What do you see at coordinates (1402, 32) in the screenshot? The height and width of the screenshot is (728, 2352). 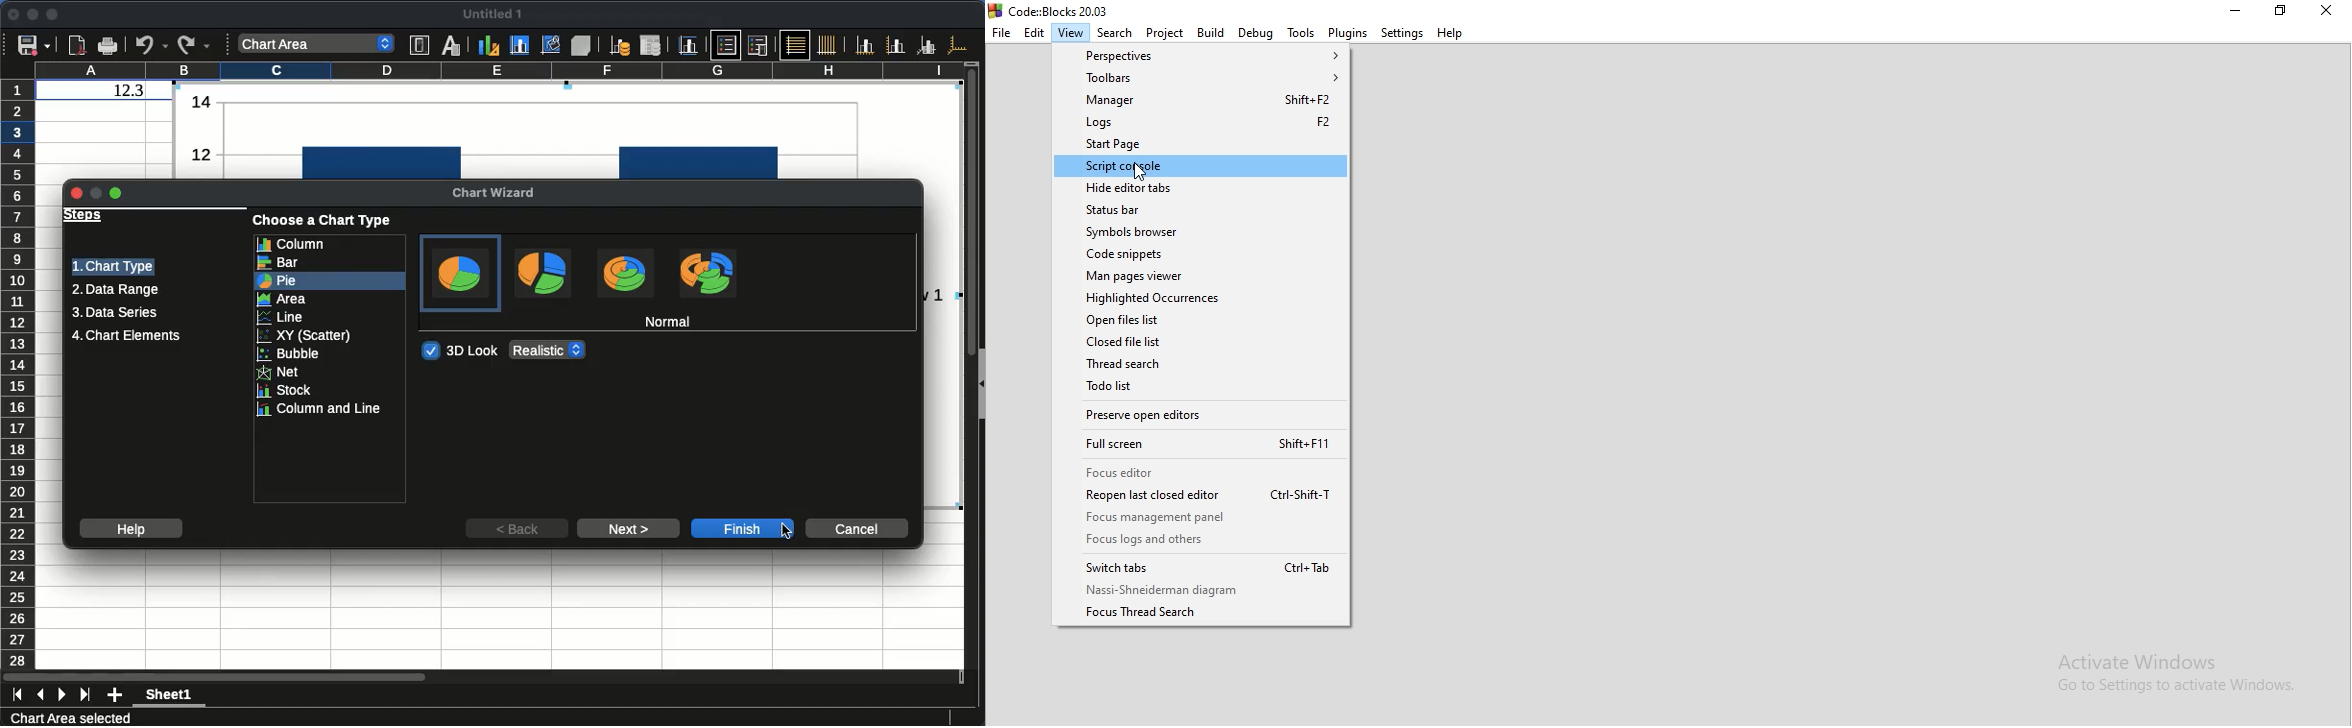 I see `Settings ` at bounding box center [1402, 32].